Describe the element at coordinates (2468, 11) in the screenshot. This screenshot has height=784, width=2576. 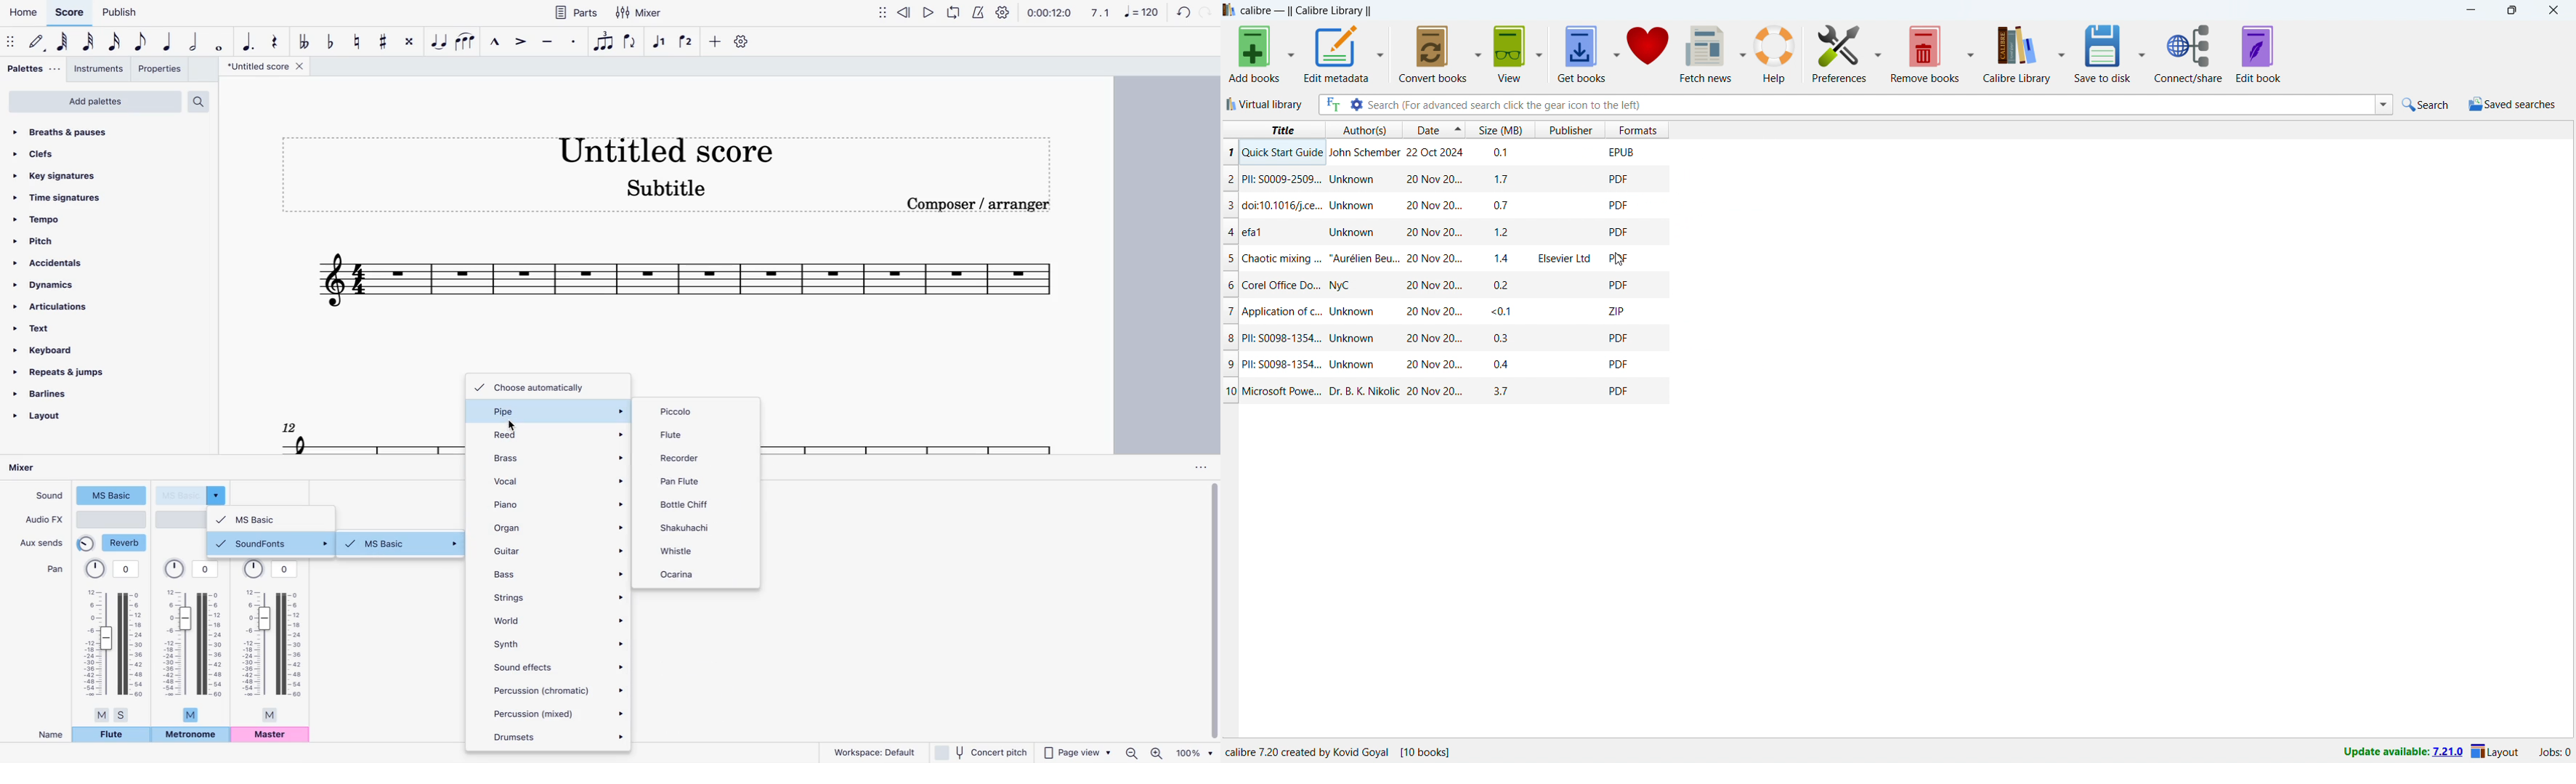
I see `minimize` at that location.